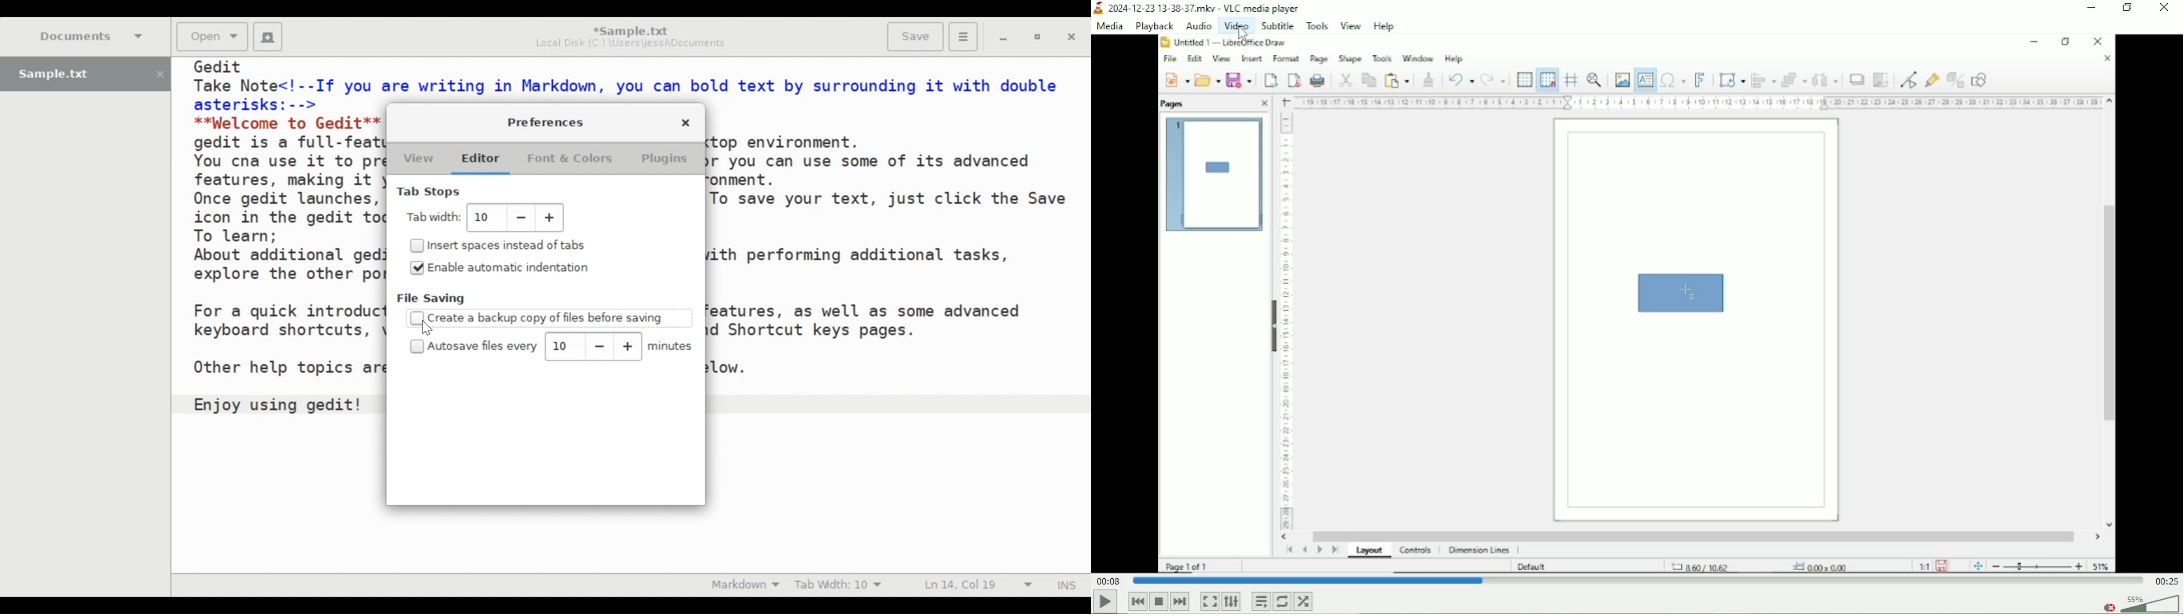 This screenshot has width=2184, height=616. I want to click on Video, so click(1236, 26).